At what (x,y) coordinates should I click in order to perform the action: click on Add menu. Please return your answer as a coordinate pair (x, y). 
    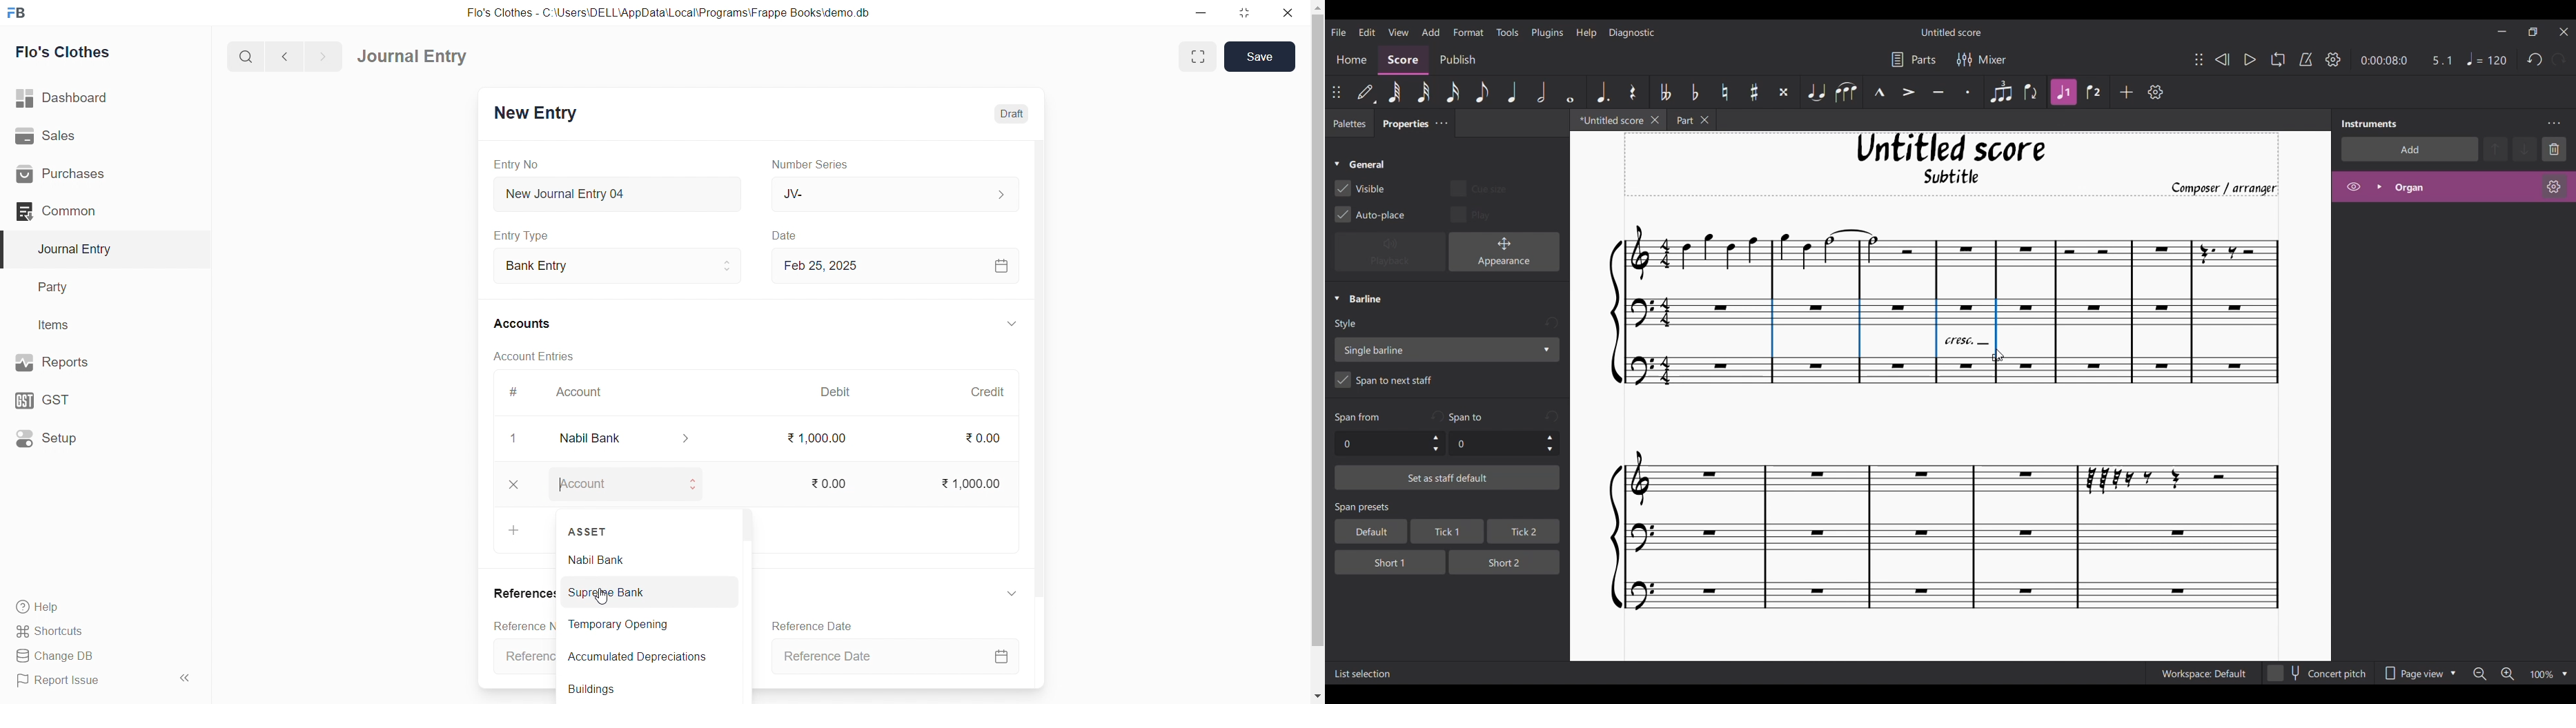
    Looking at the image, I should click on (1430, 31).